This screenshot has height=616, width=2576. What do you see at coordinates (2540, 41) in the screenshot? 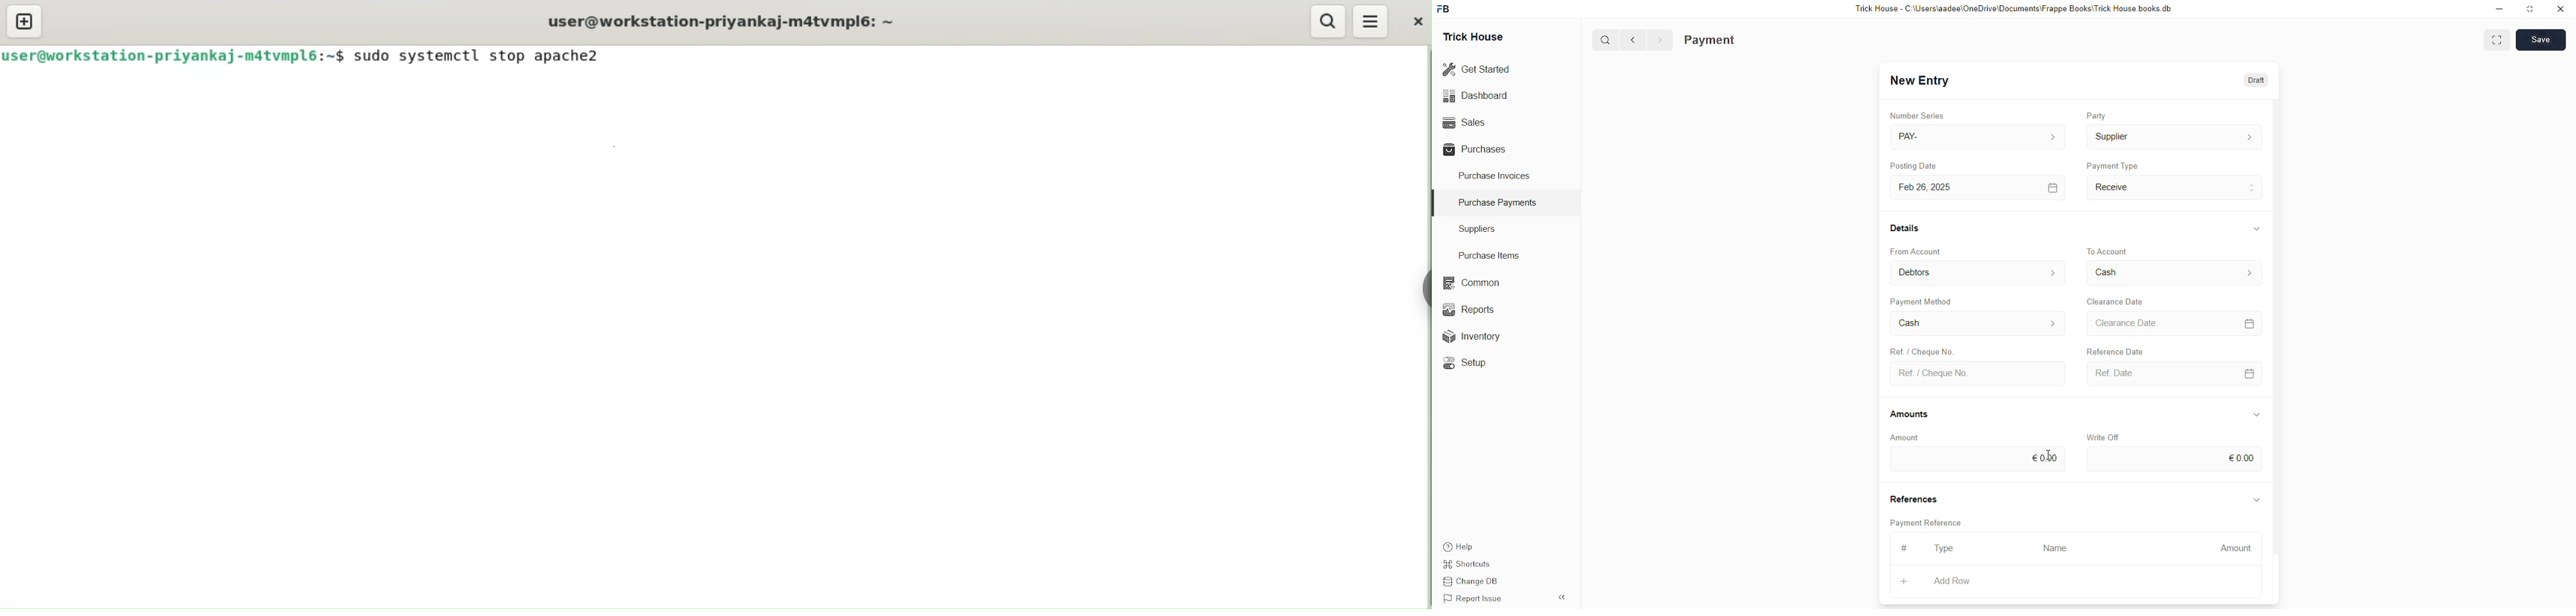
I see `Save` at bounding box center [2540, 41].